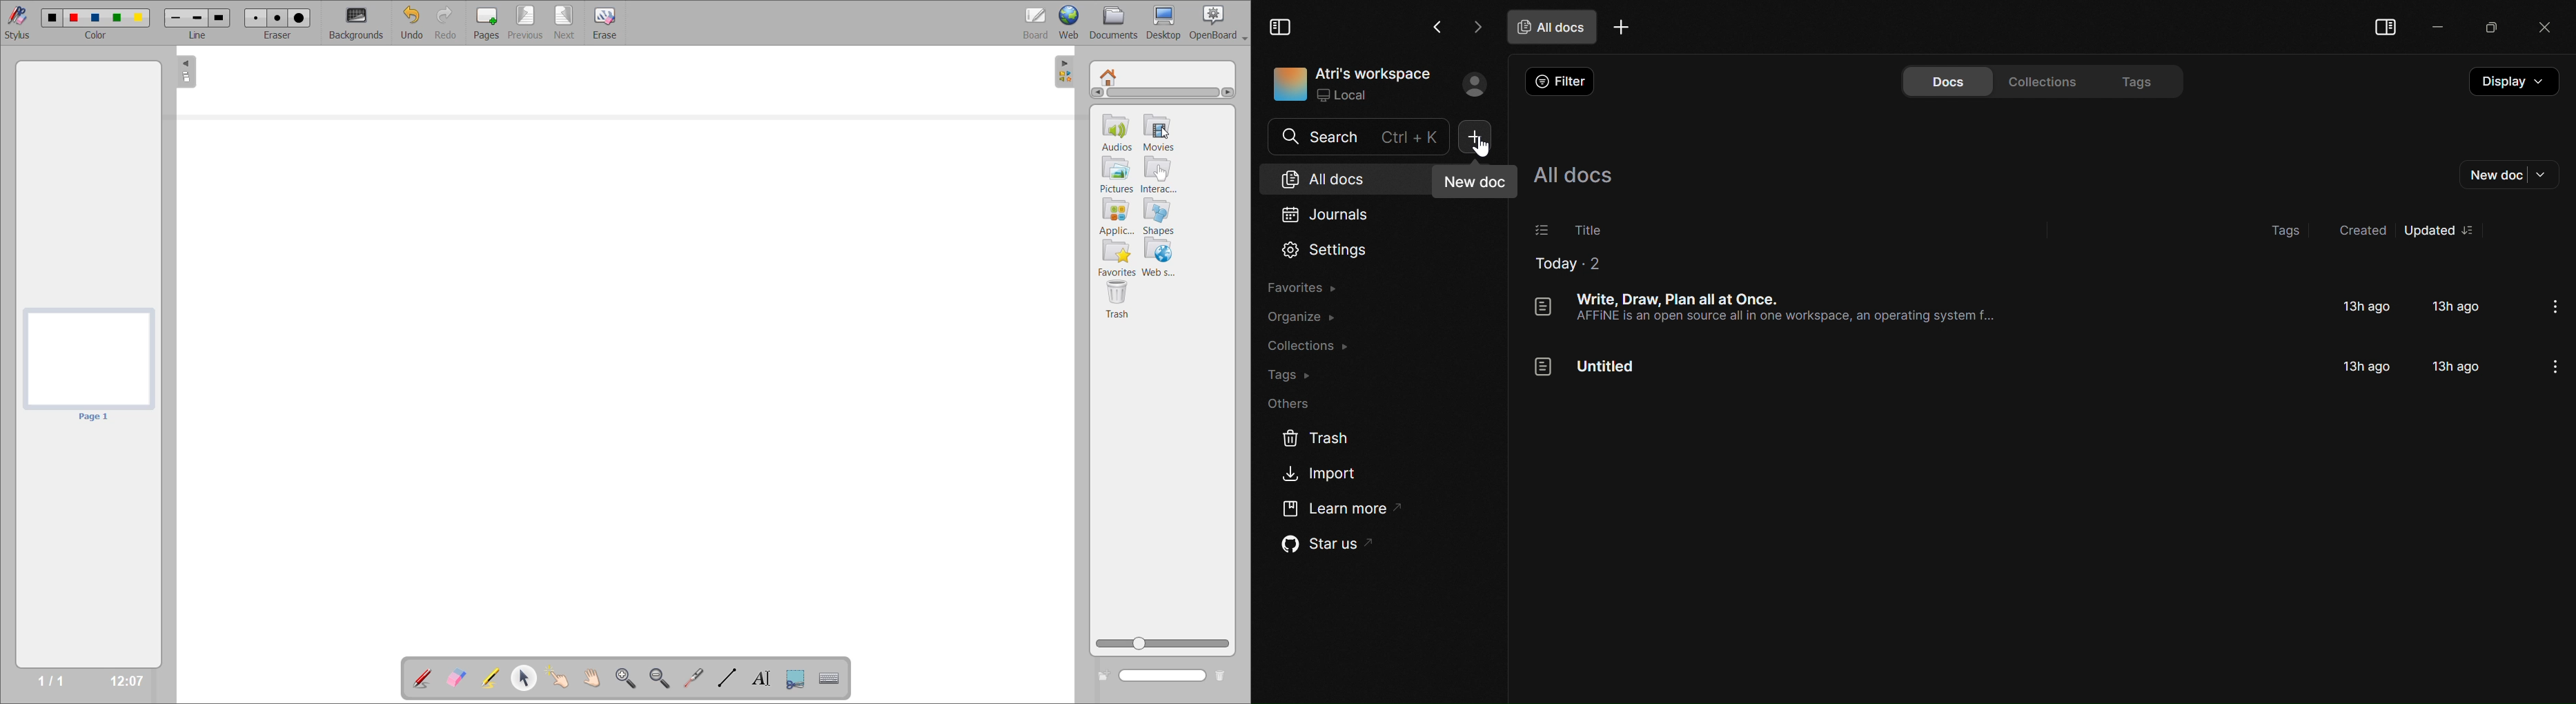 The width and height of the screenshot is (2576, 728). I want to click on Maximize, so click(2486, 29).